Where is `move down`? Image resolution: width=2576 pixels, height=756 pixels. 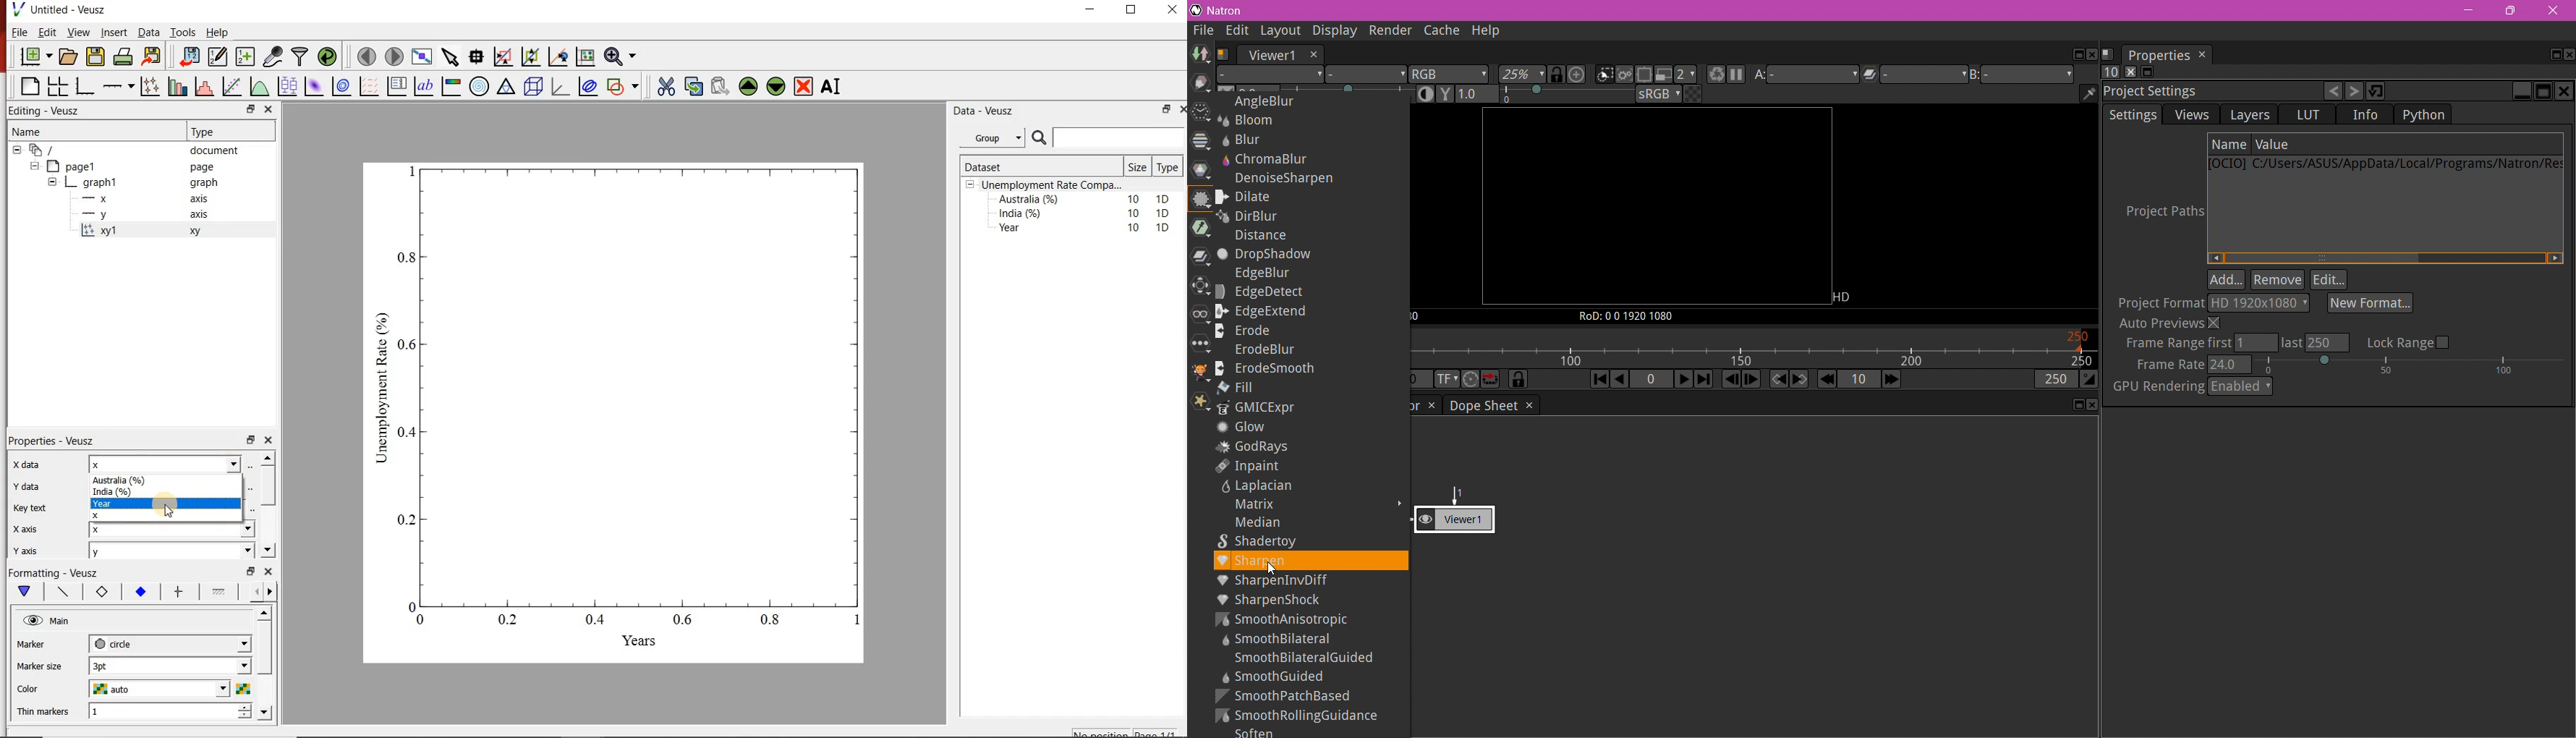
move down is located at coordinates (264, 713).